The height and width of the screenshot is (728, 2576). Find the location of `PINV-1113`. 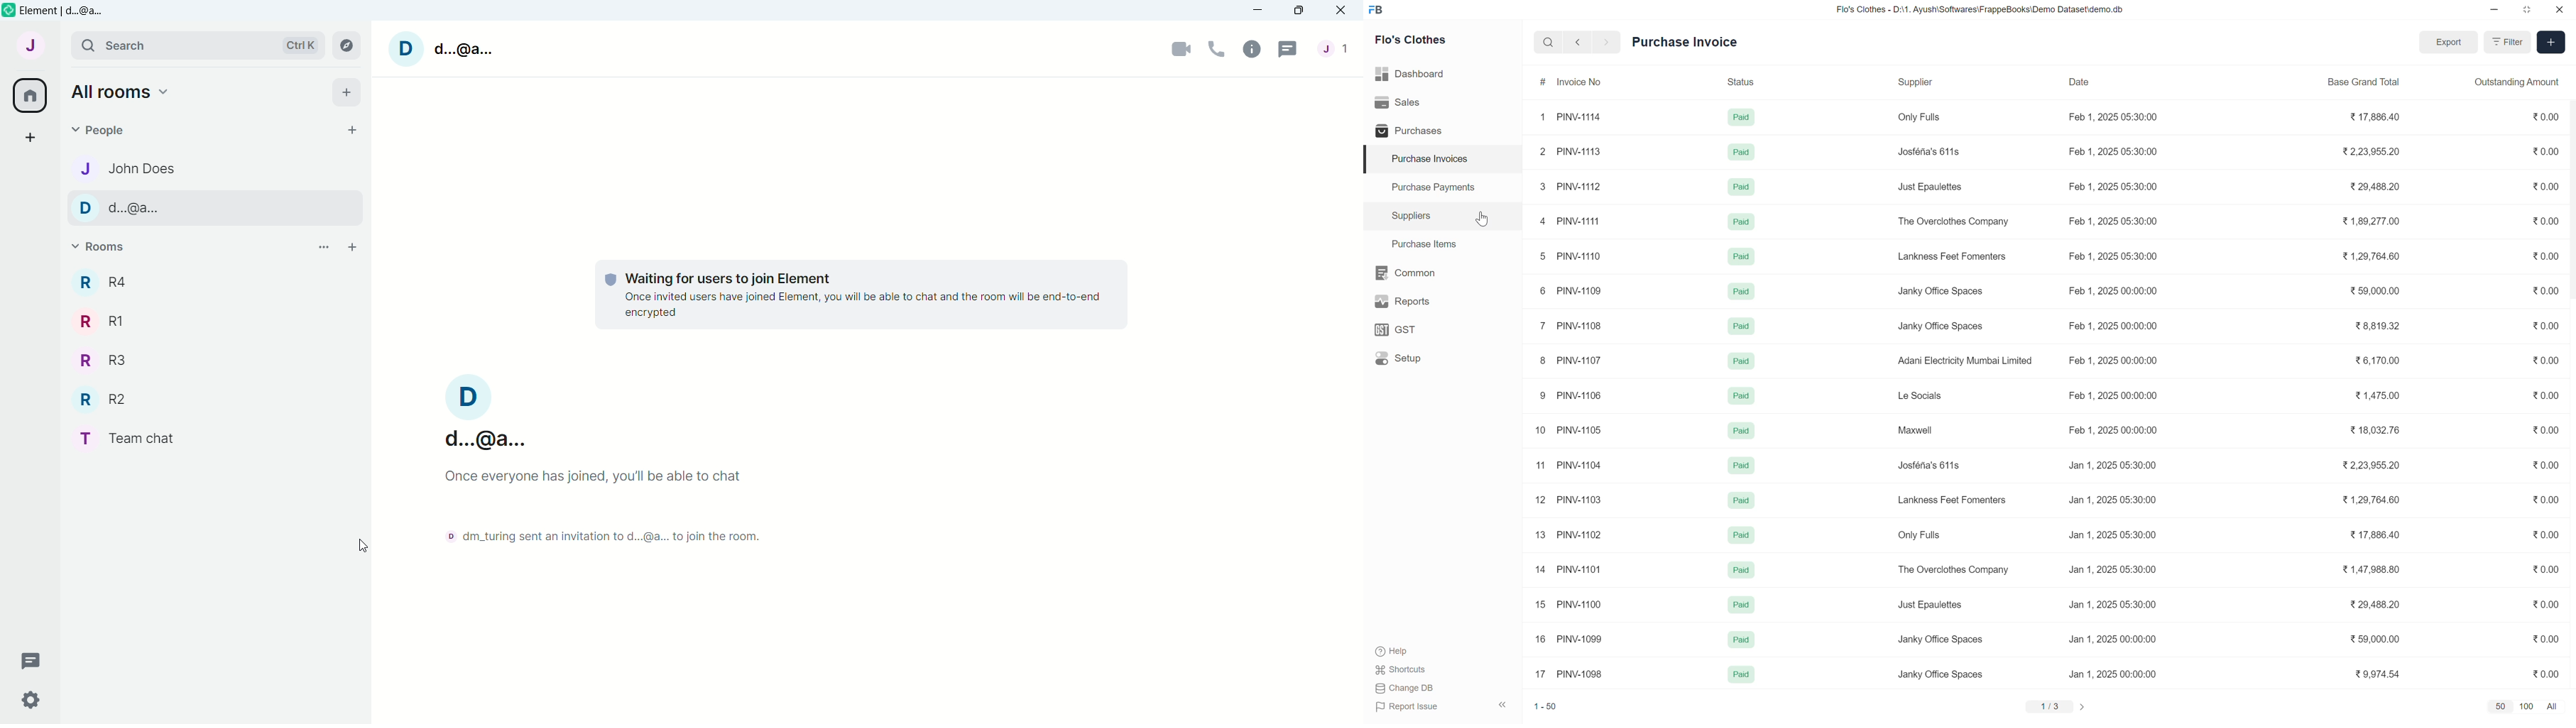

PINV-1113 is located at coordinates (1581, 152).